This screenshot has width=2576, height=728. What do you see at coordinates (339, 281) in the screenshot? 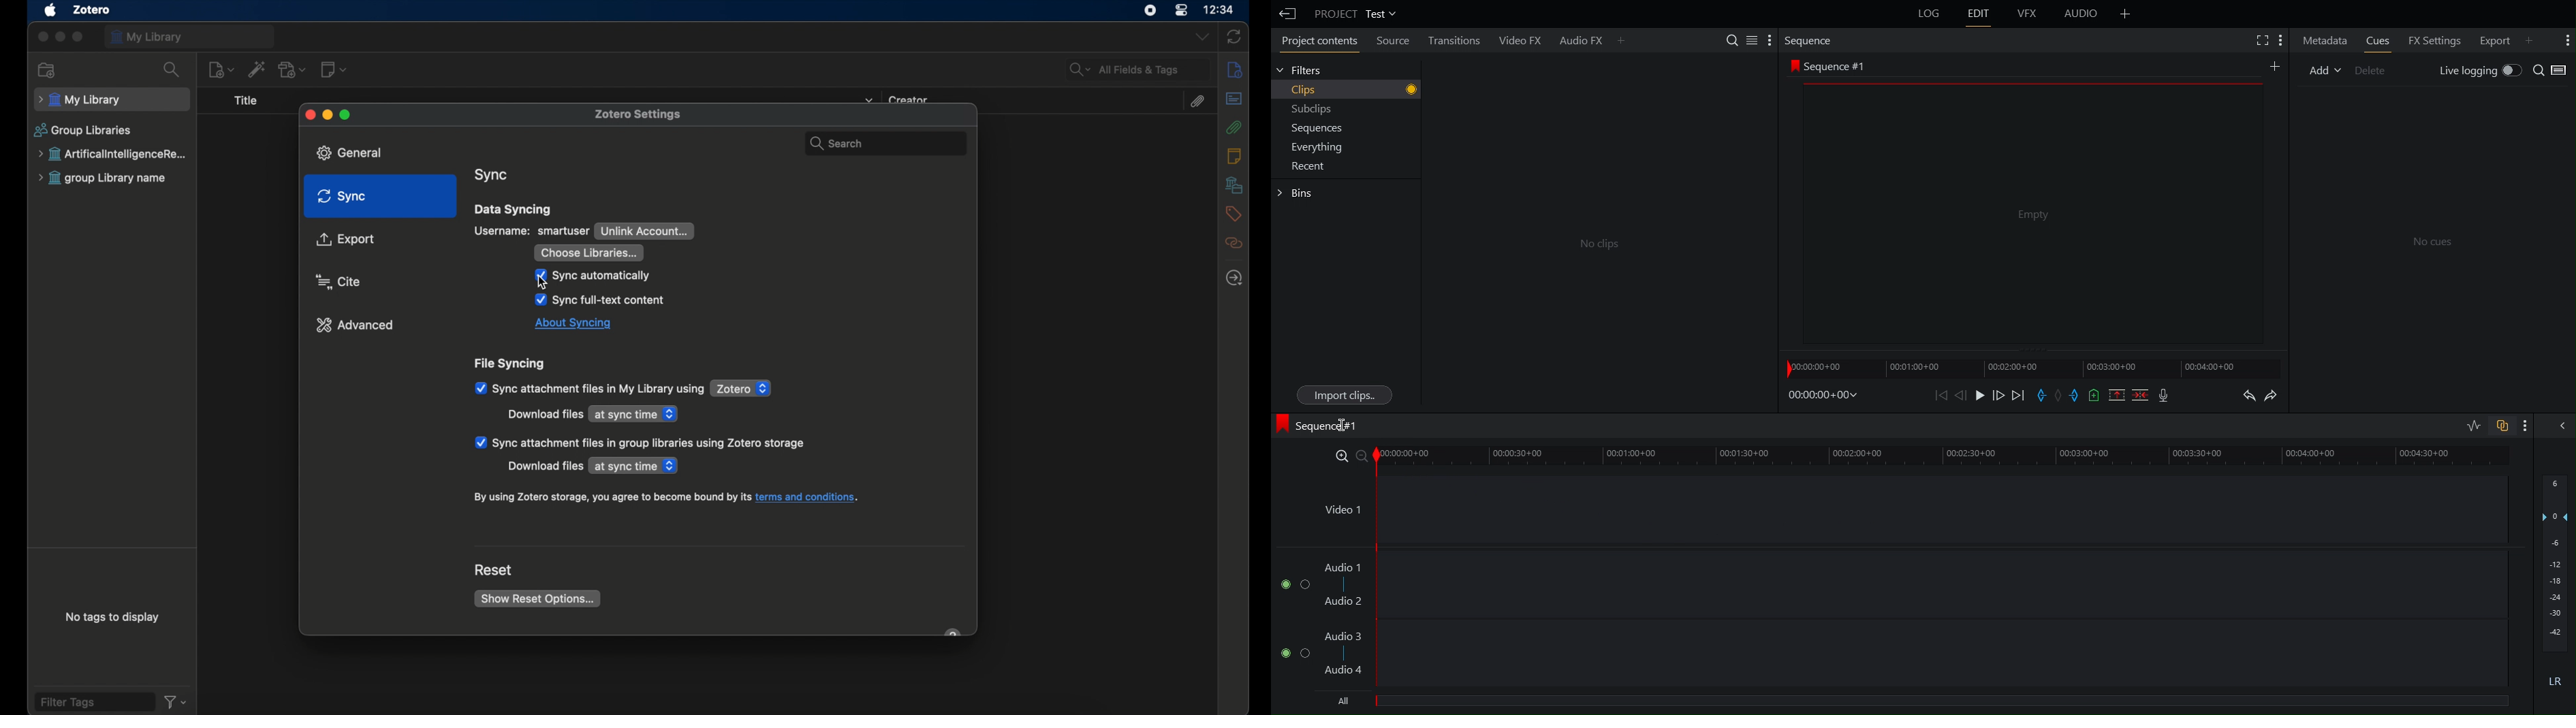
I see `cite` at bounding box center [339, 281].